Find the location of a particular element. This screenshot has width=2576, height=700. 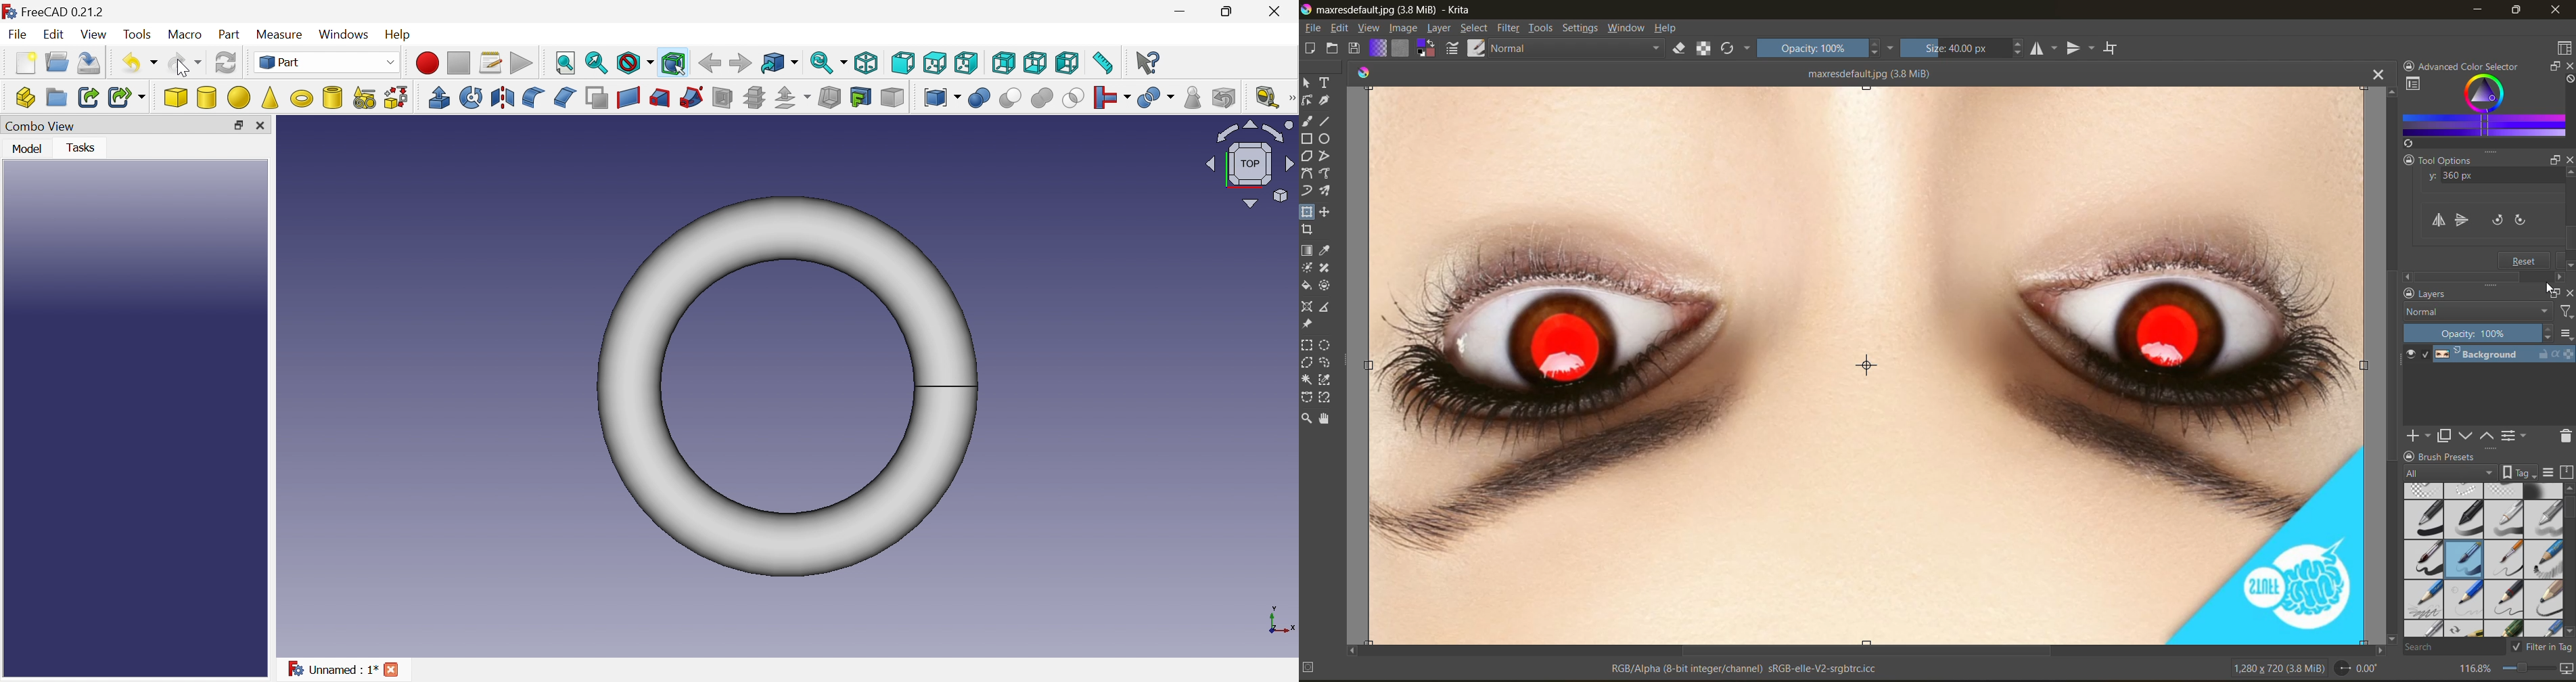

Top is located at coordinates (965, 63).